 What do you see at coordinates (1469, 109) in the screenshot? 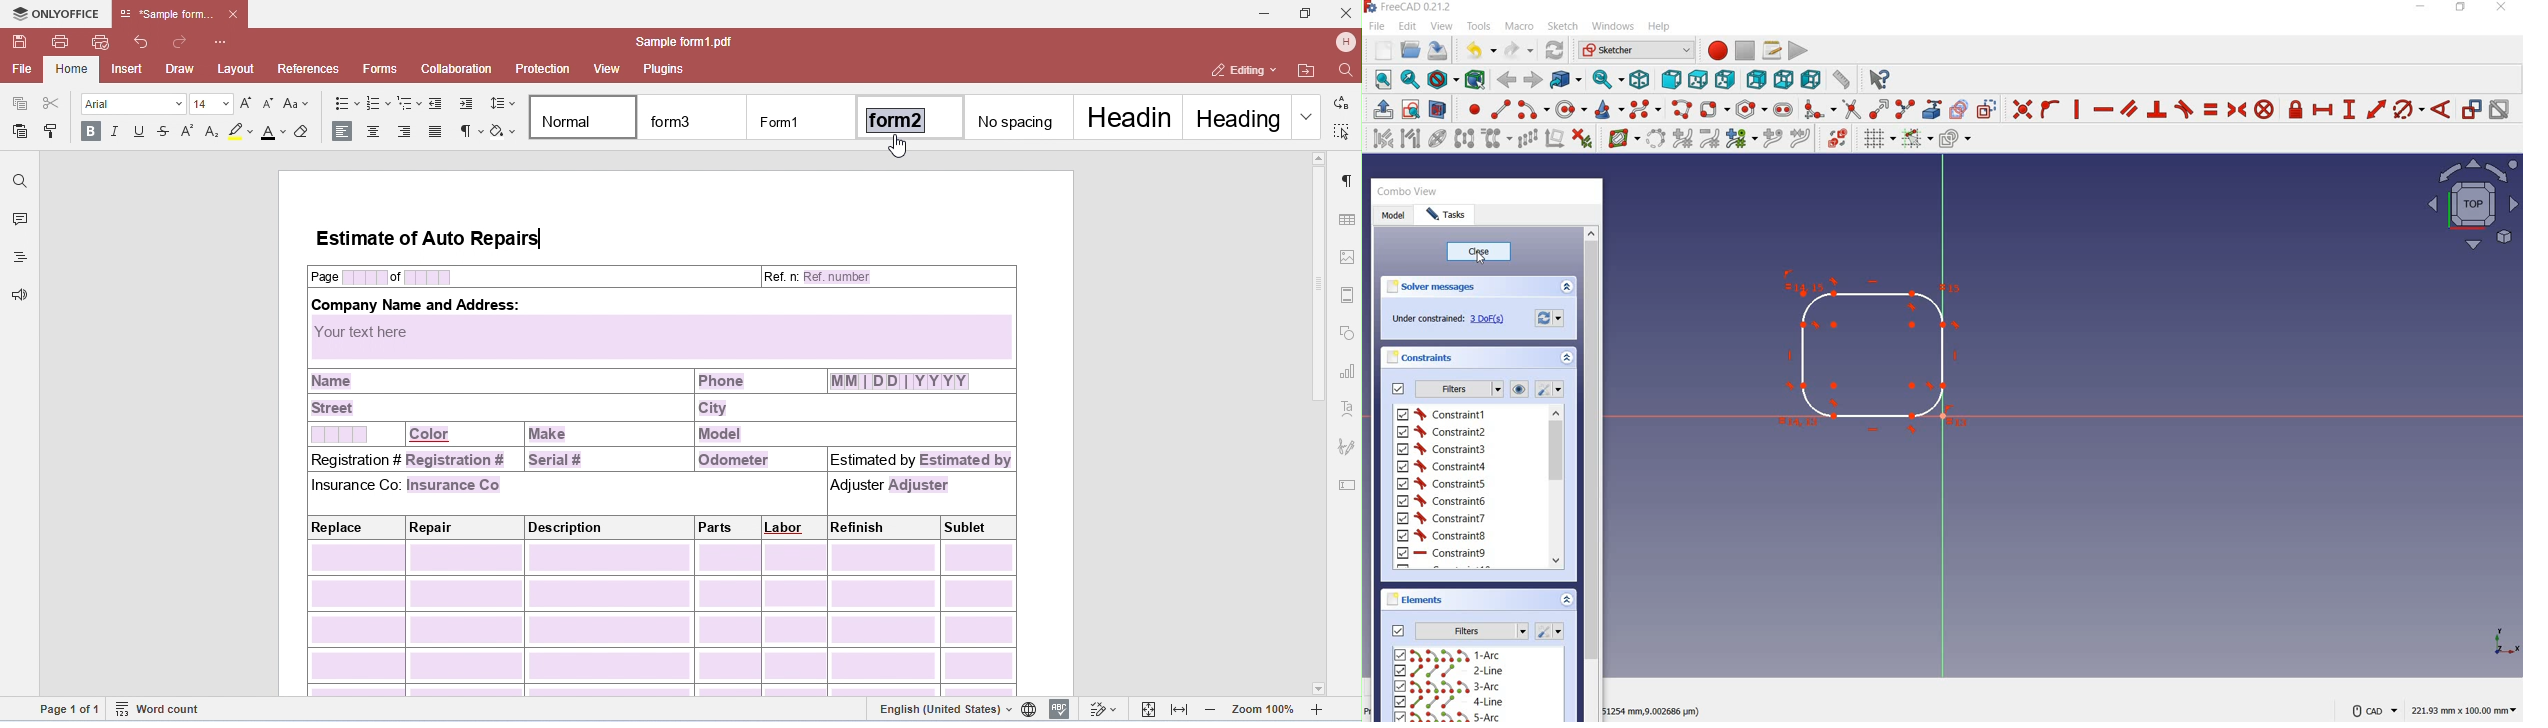
I see `create point` at bounding box center [1469, 109].